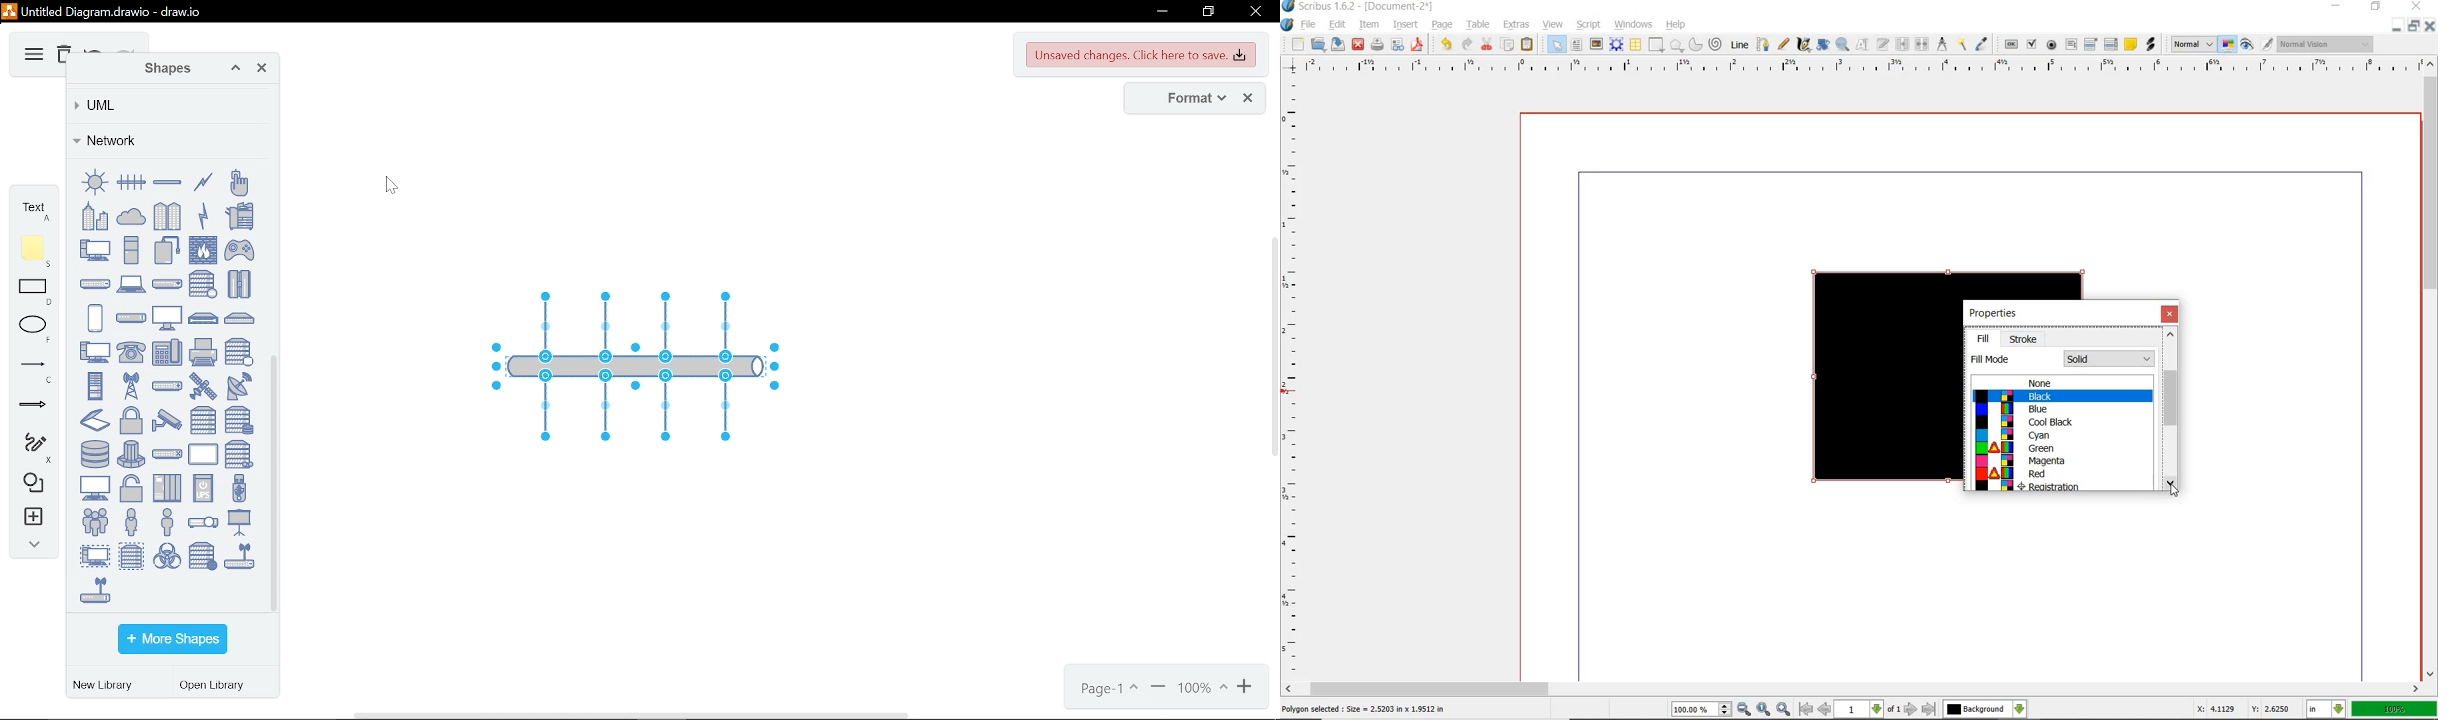 The height and width of the screenshot is (728, 2464). What do you see at coordinates (1806, 710) in the screenshot?
I see `go to first page` at bounding box center [1806, 710].